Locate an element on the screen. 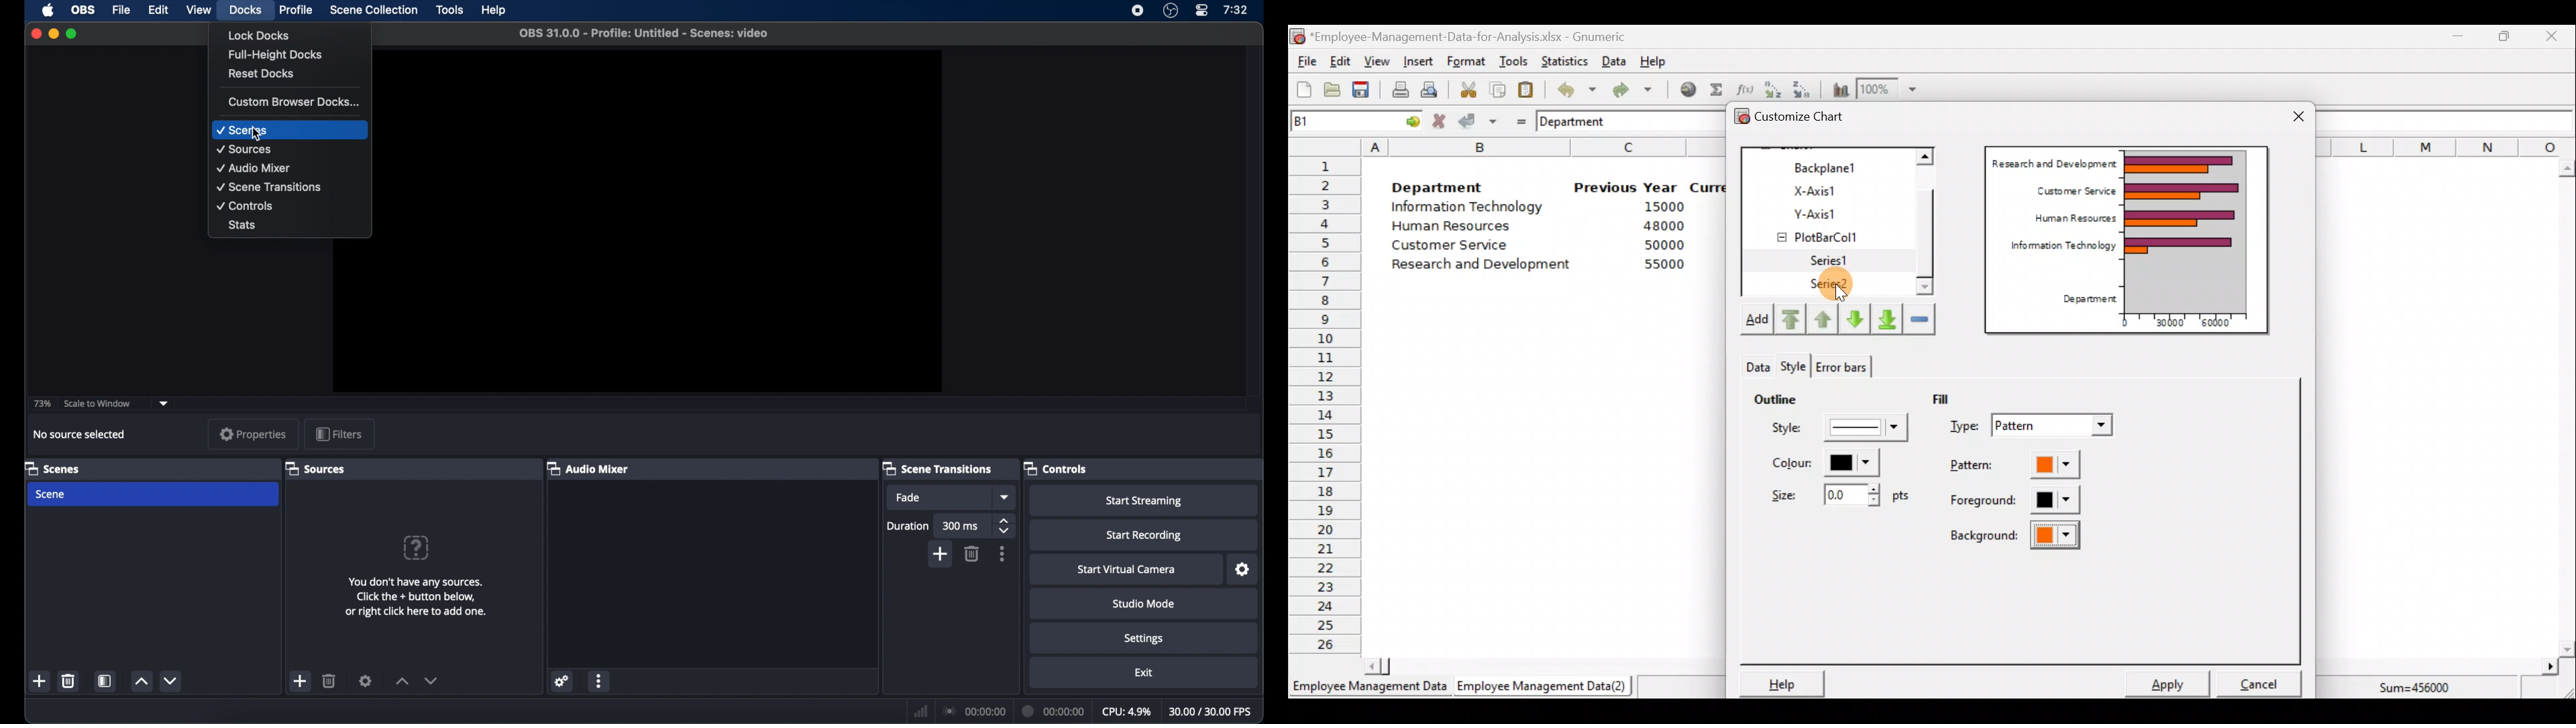 The height and width of the screenshot is (728, 2576). Insert a chart is located at coordinates (1837, 89).